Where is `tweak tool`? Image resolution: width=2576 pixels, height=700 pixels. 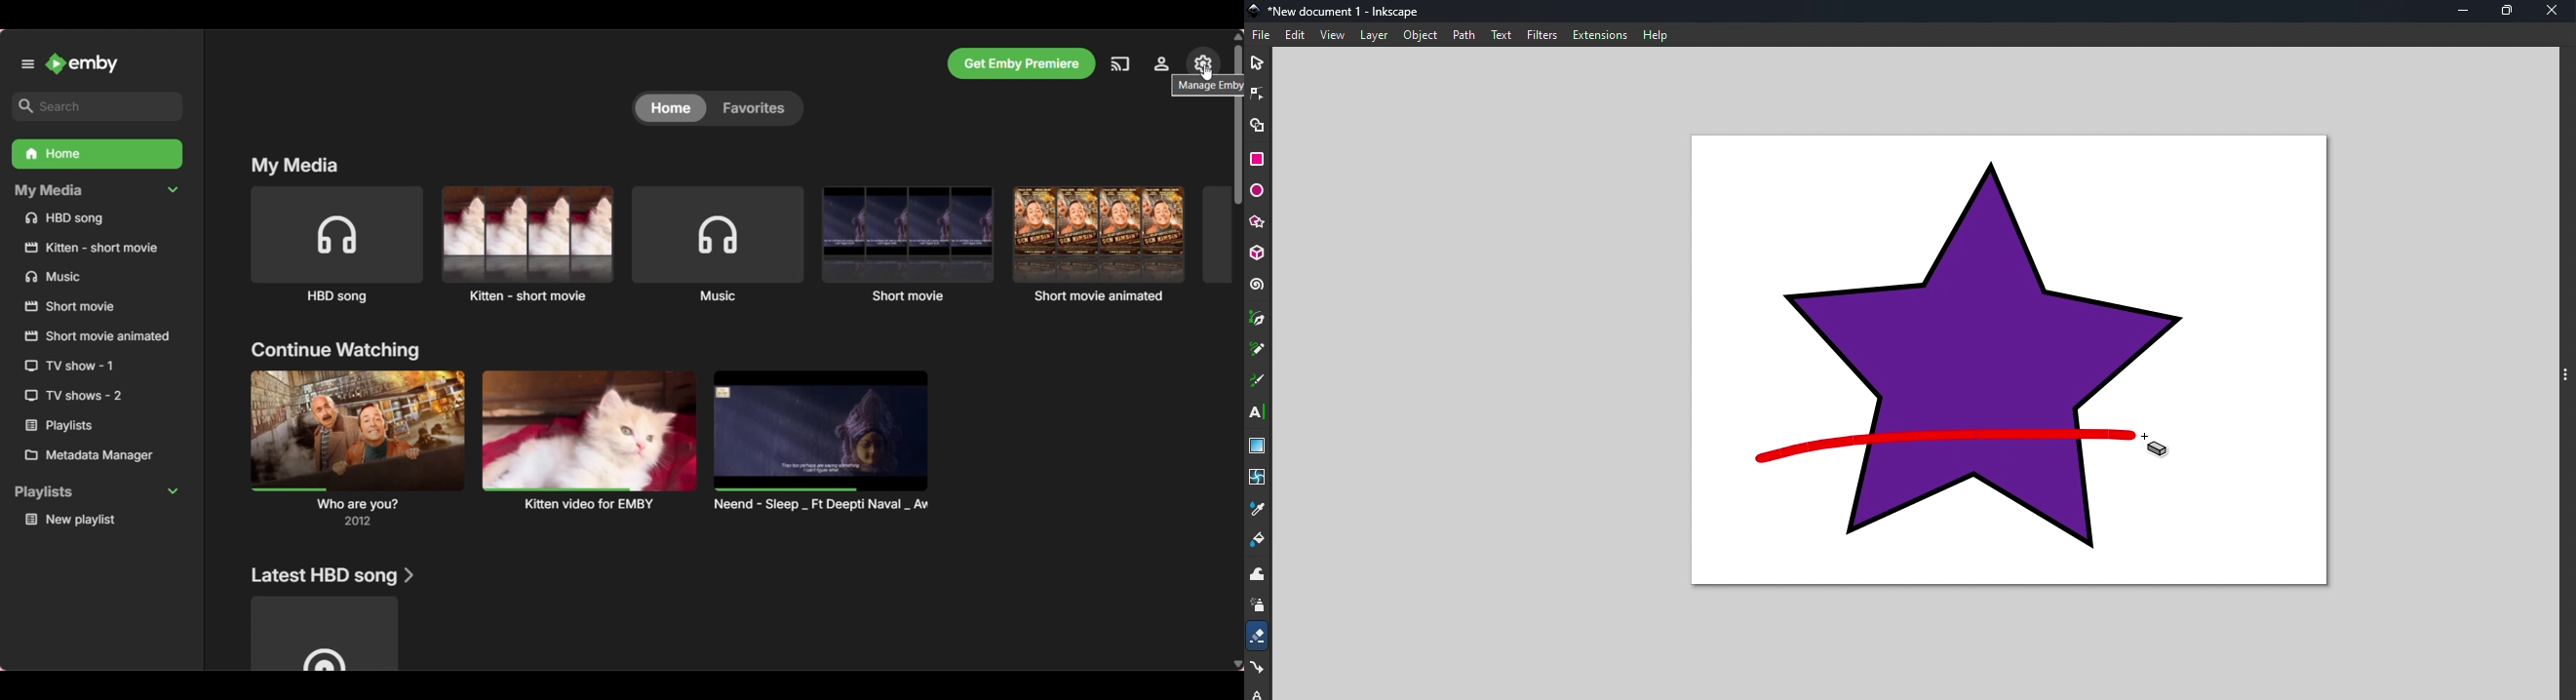
tweak tool is located at coordinates (1257, 575).